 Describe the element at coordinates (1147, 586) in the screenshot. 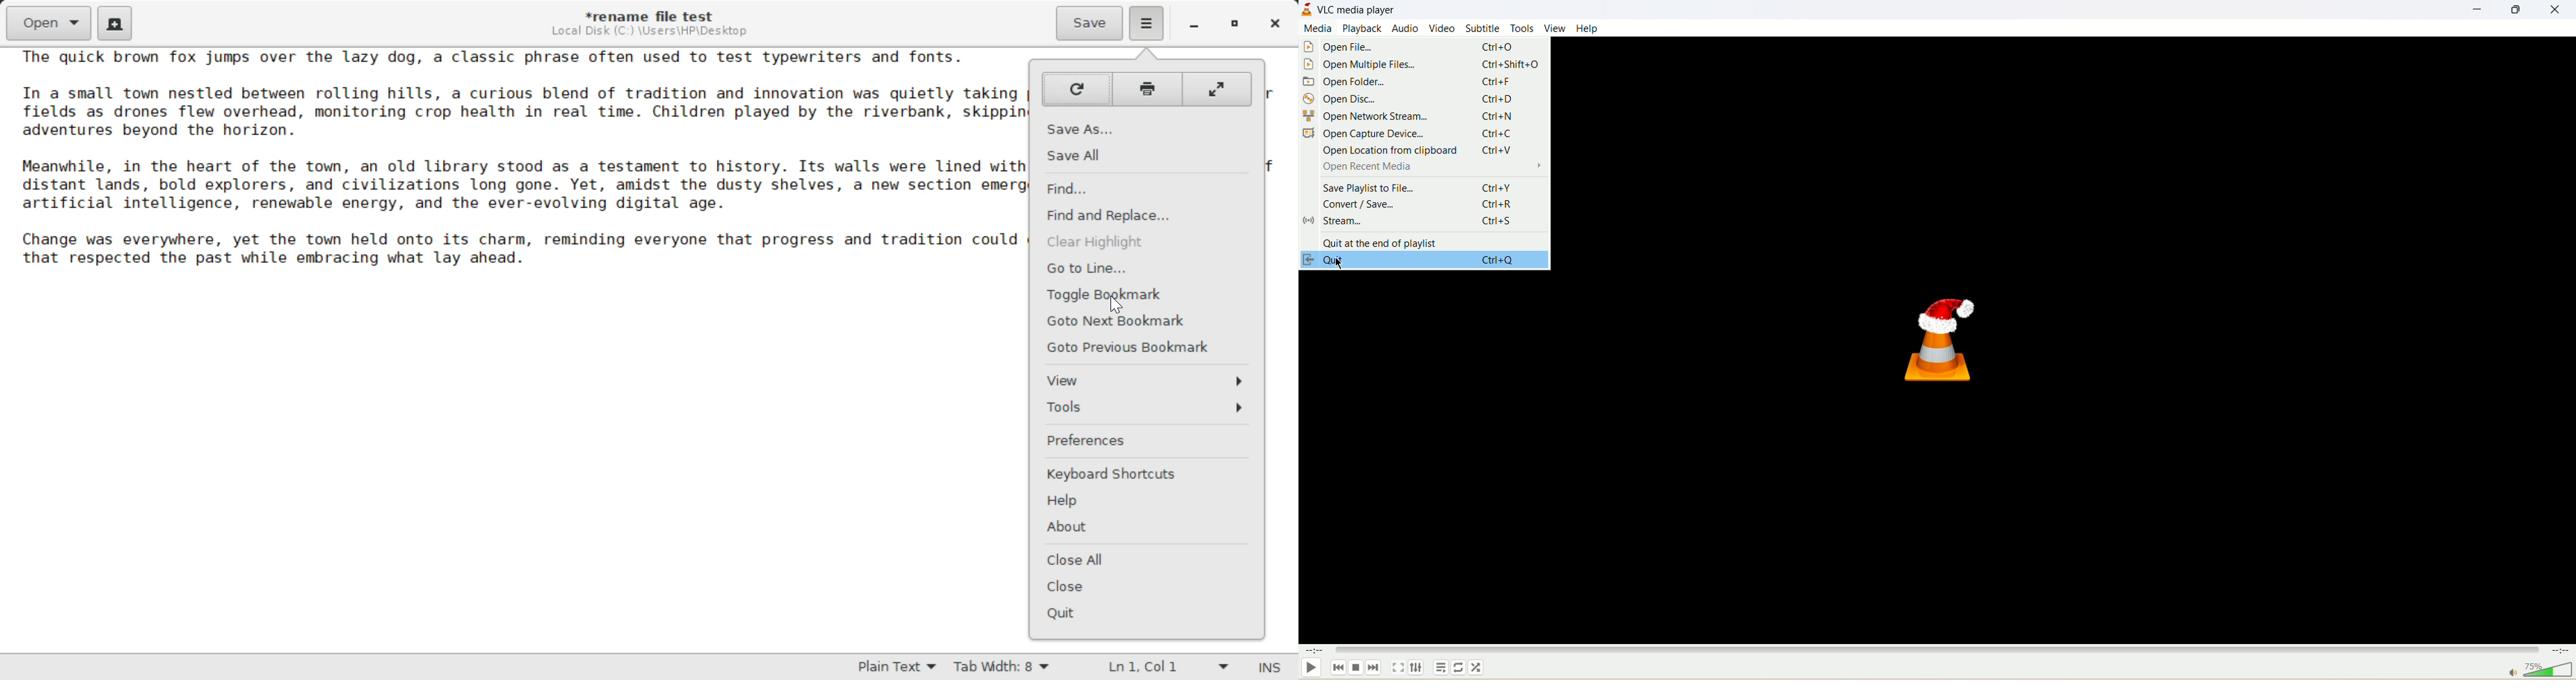

I see `Close` at that location.